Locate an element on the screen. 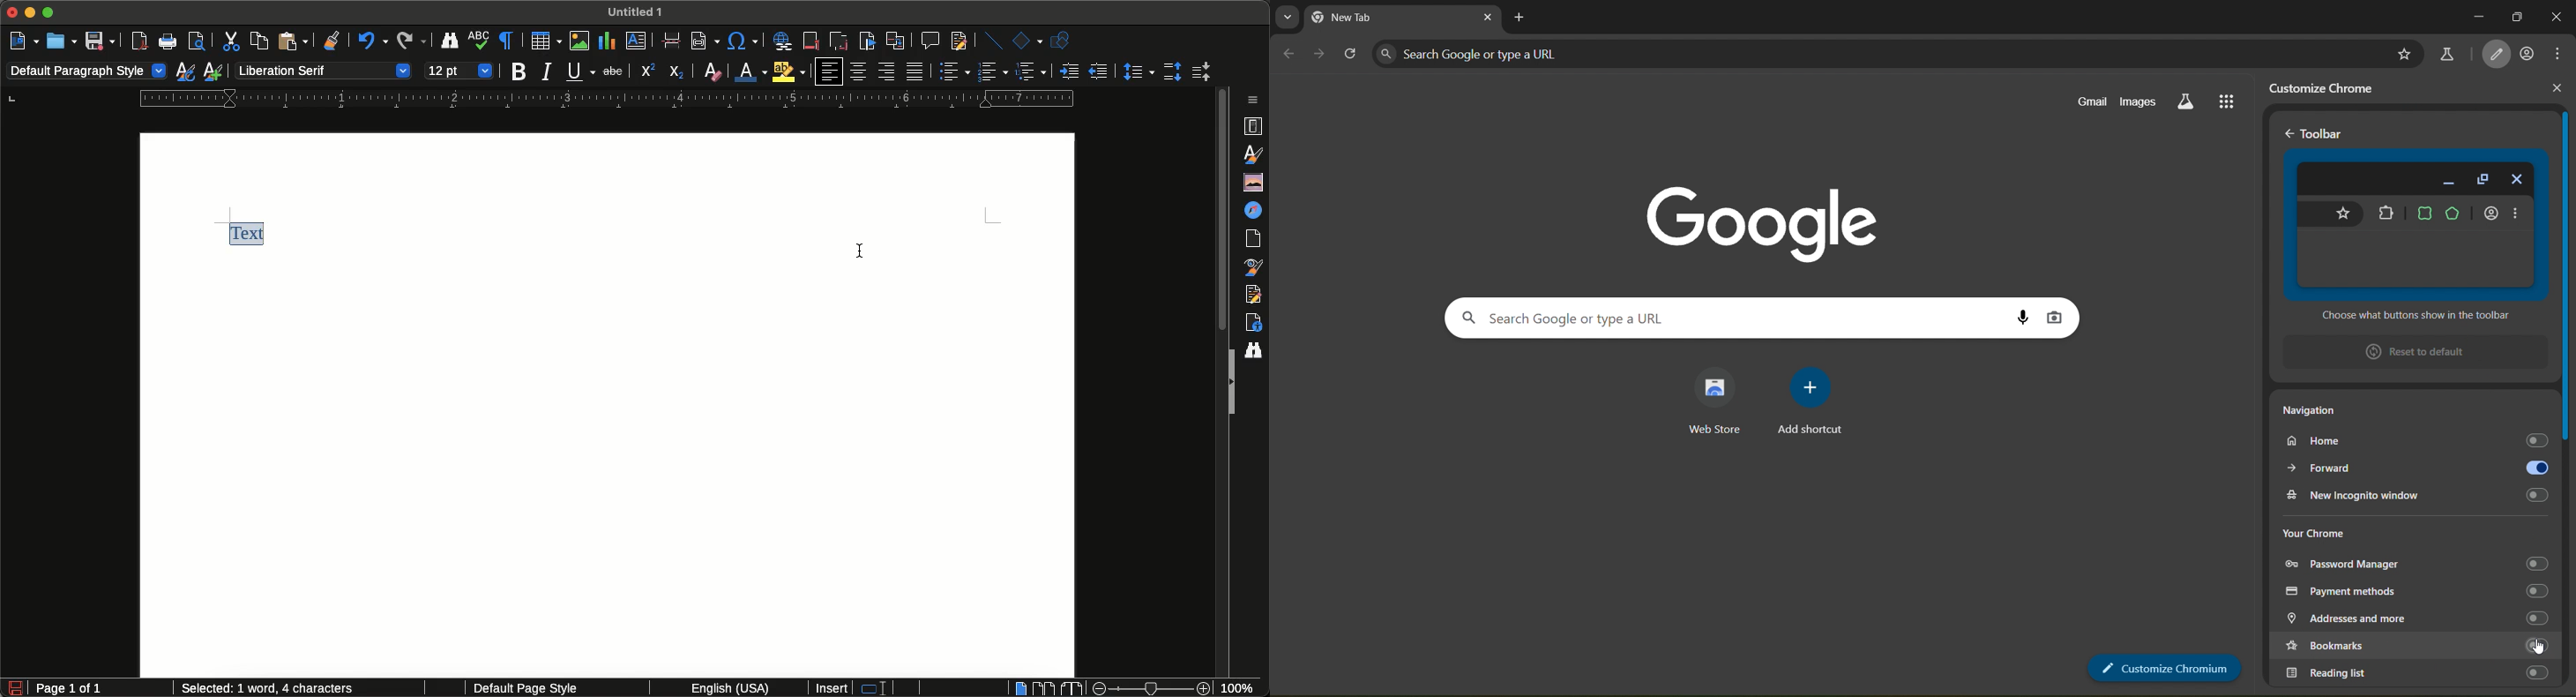 This screenshot has width=2576, height=700. Zoom in is located at coordinates (1206, 689).